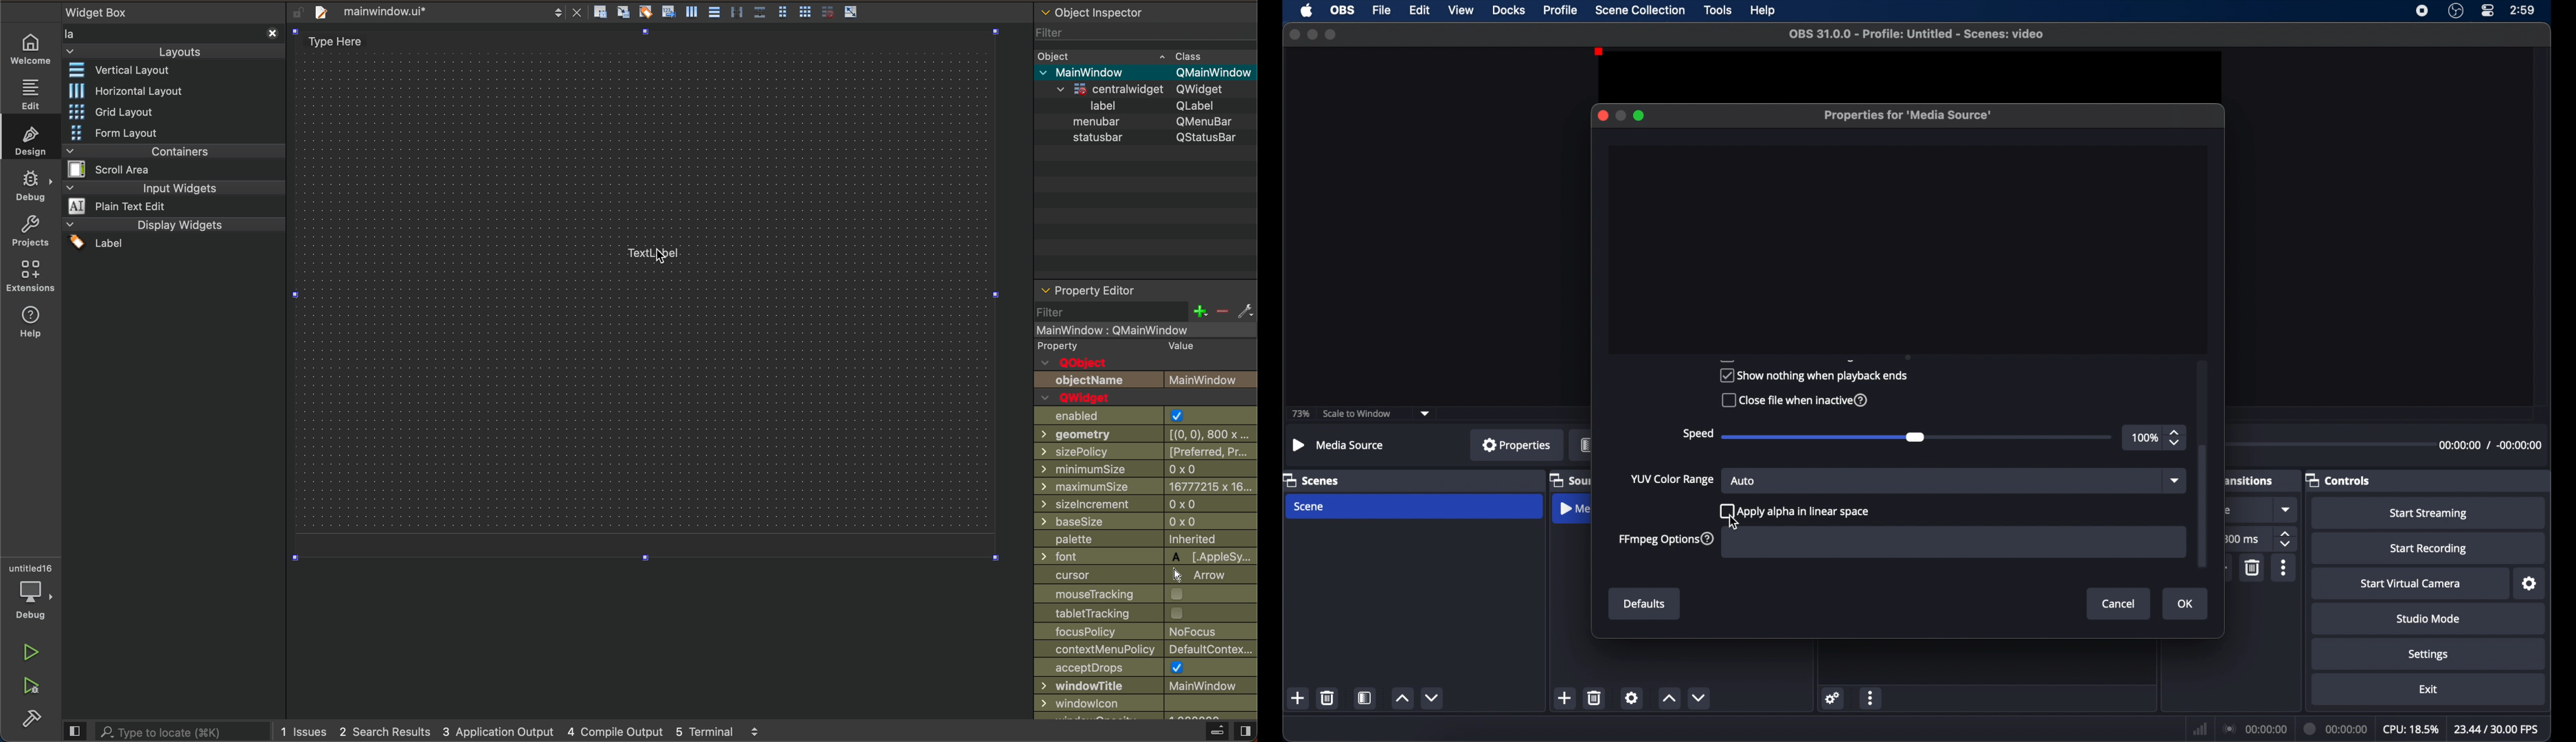  What do you see at coordinates (1794, 401) in the screenshot?
I see `close file when inactive` at bounding box center [1794, 401].